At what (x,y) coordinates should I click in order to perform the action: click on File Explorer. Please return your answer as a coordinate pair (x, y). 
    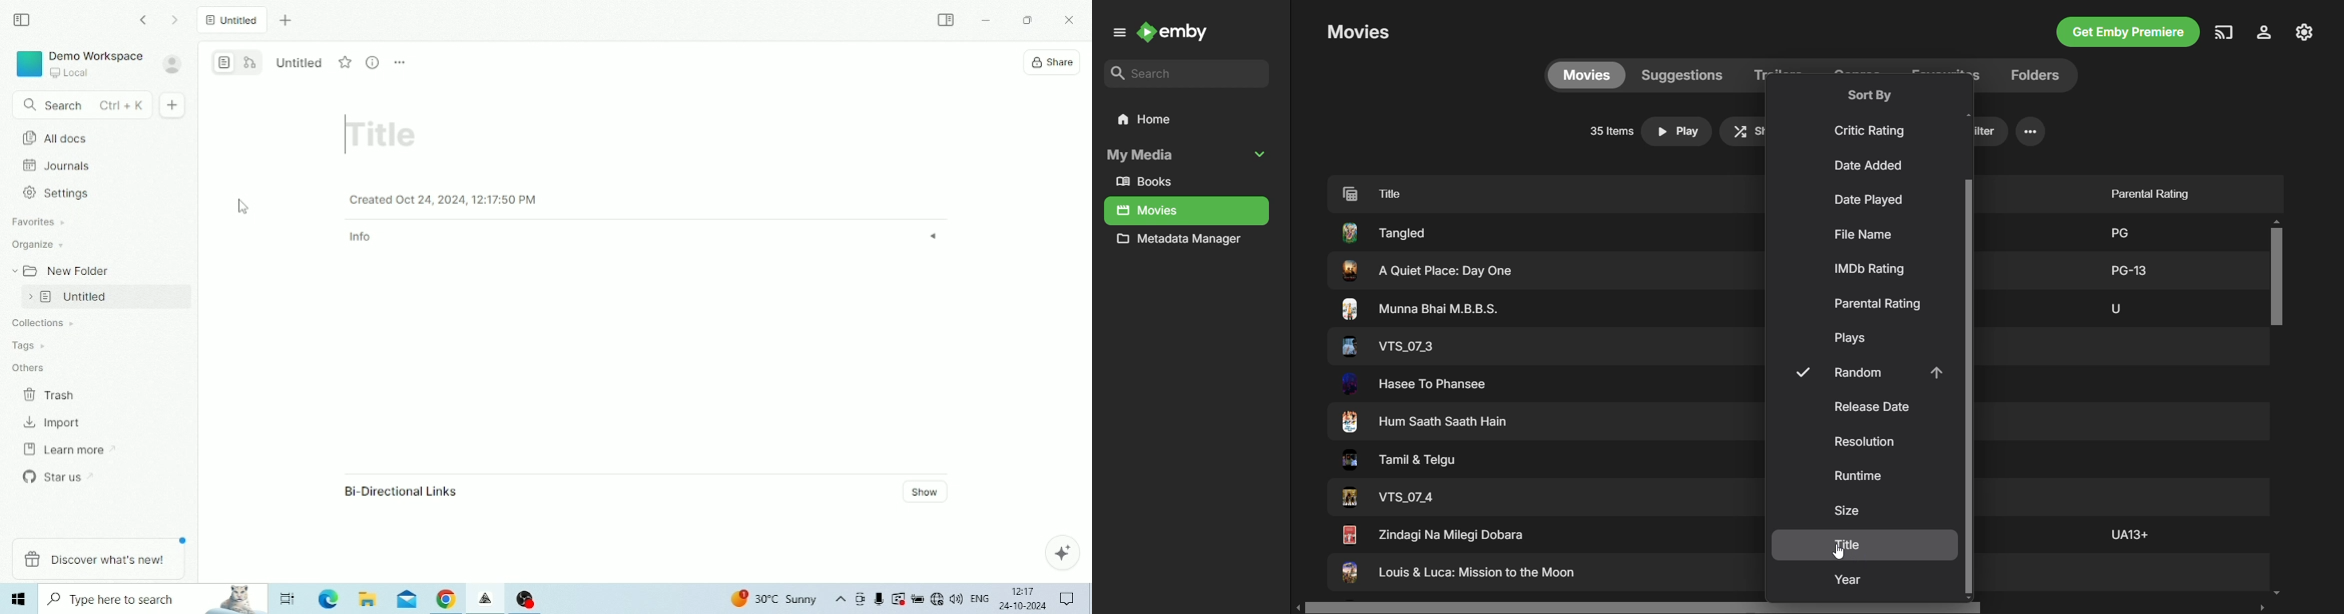
    Looking at the image, I should click on (368, 599).